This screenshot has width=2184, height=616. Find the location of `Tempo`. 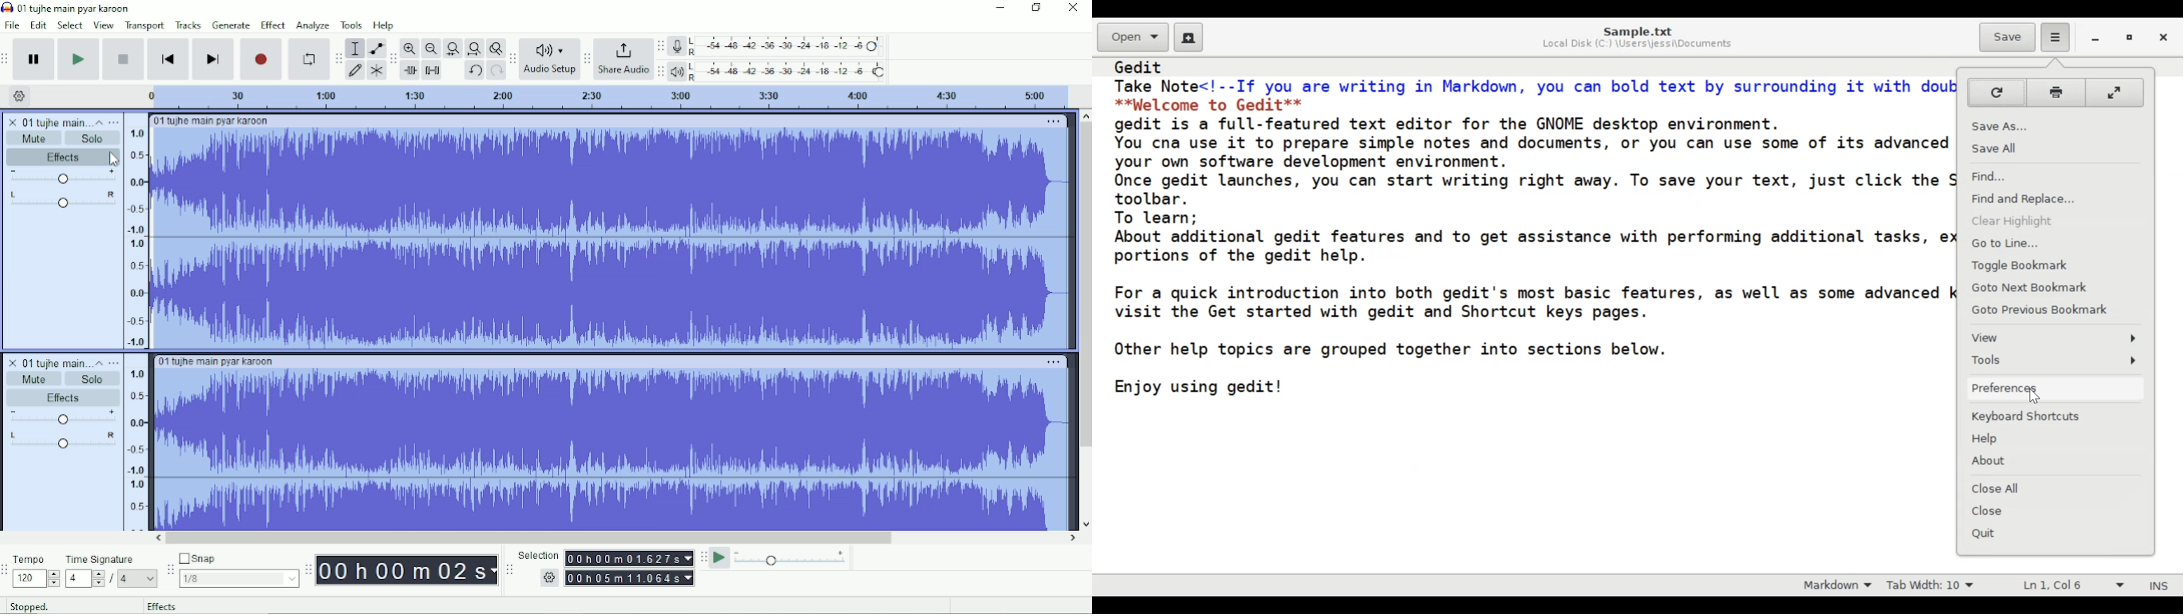

Tempo is located at coordinates (31, 558).